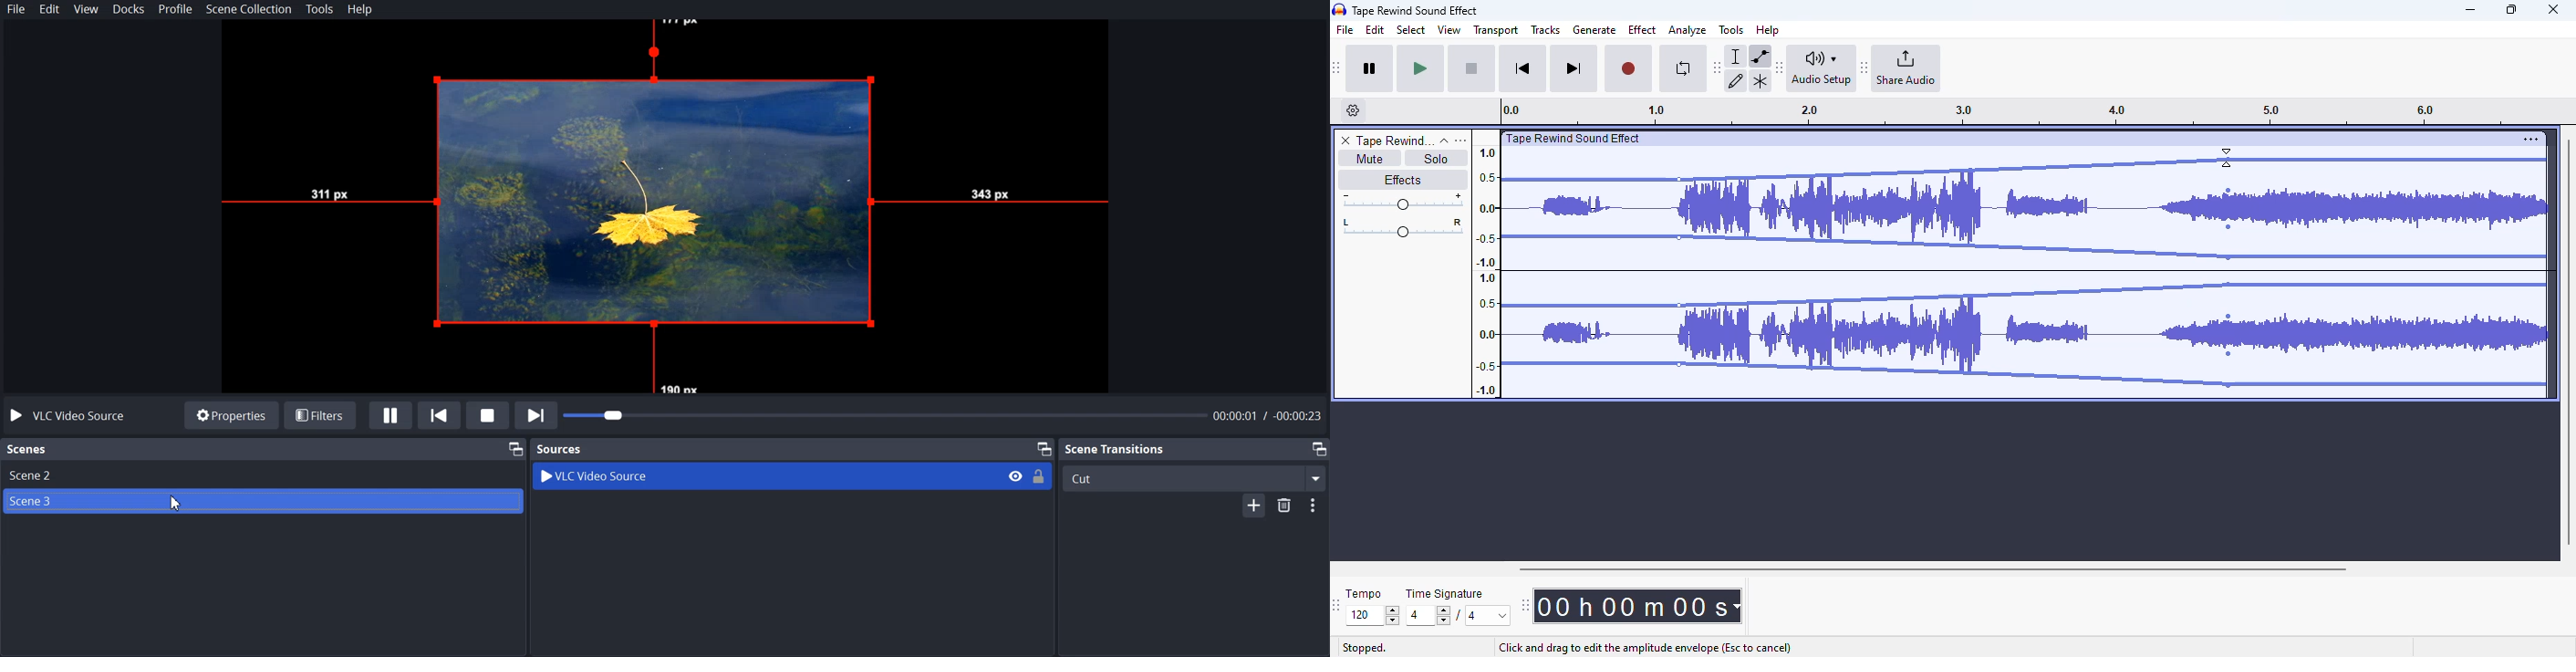  Describe the element at coordinates (176, 10) in the screenshot. I see `Profile` at that location.